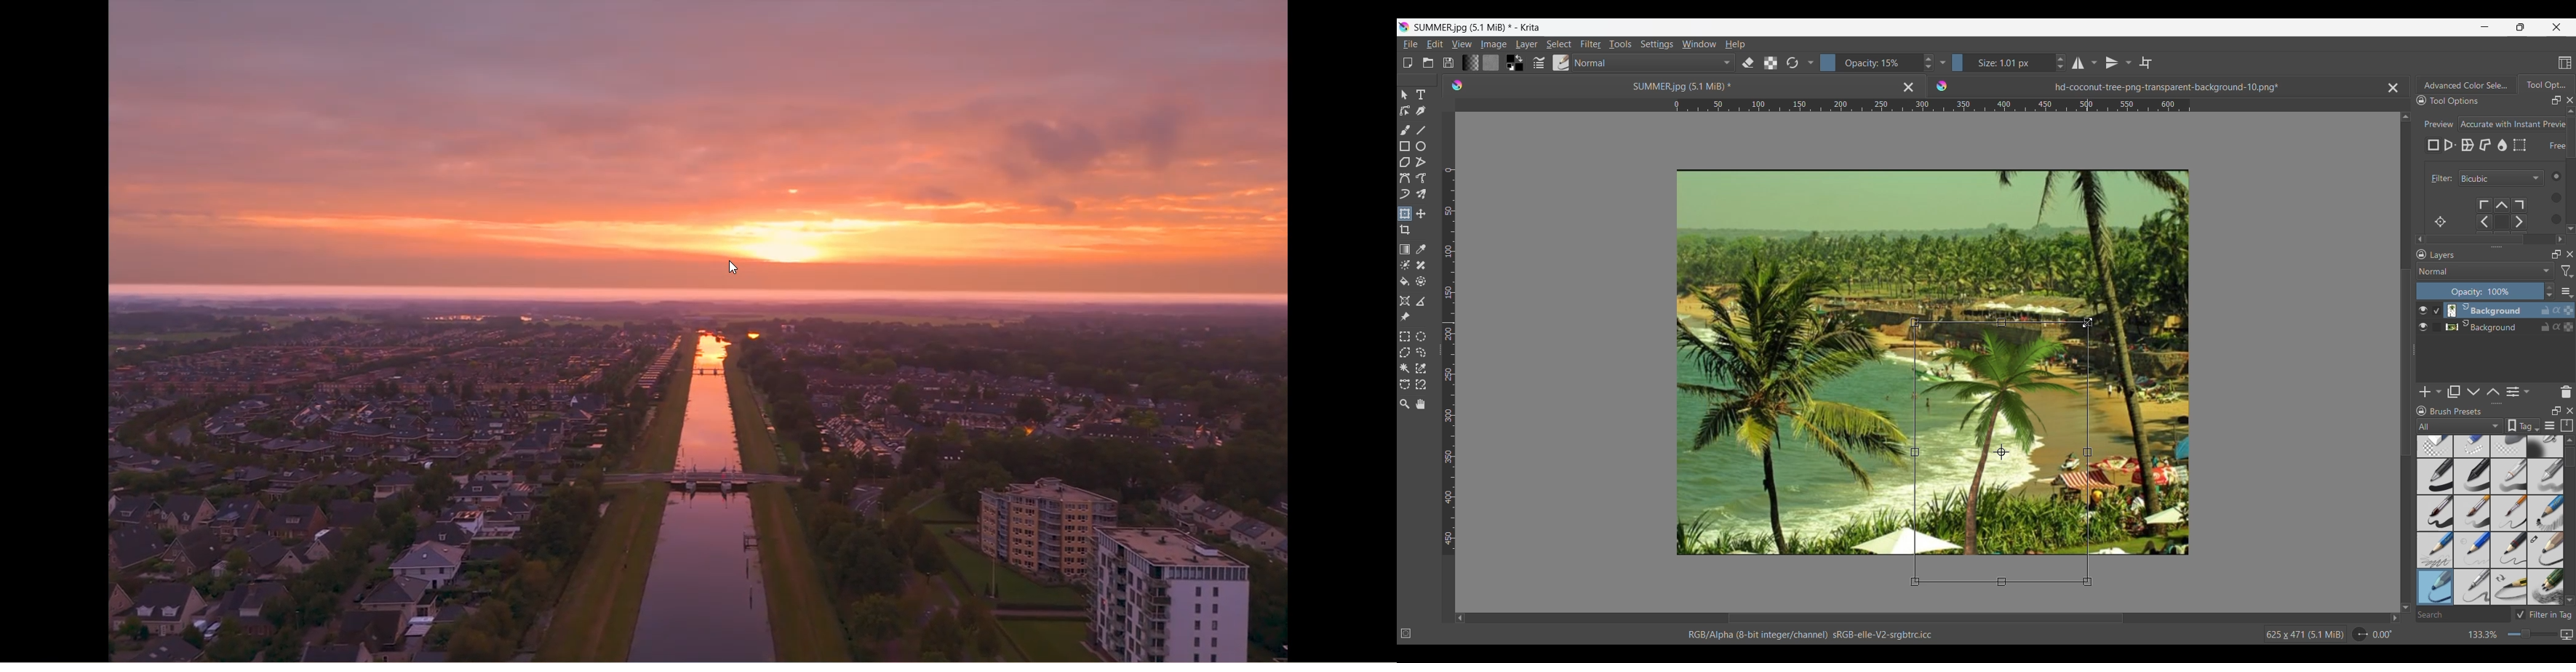 Image resolution: width=2576 pixels, height=672 pixels. Describe the element at coordinates (2558, 238) in the screenshot. I see `Right` at that location.